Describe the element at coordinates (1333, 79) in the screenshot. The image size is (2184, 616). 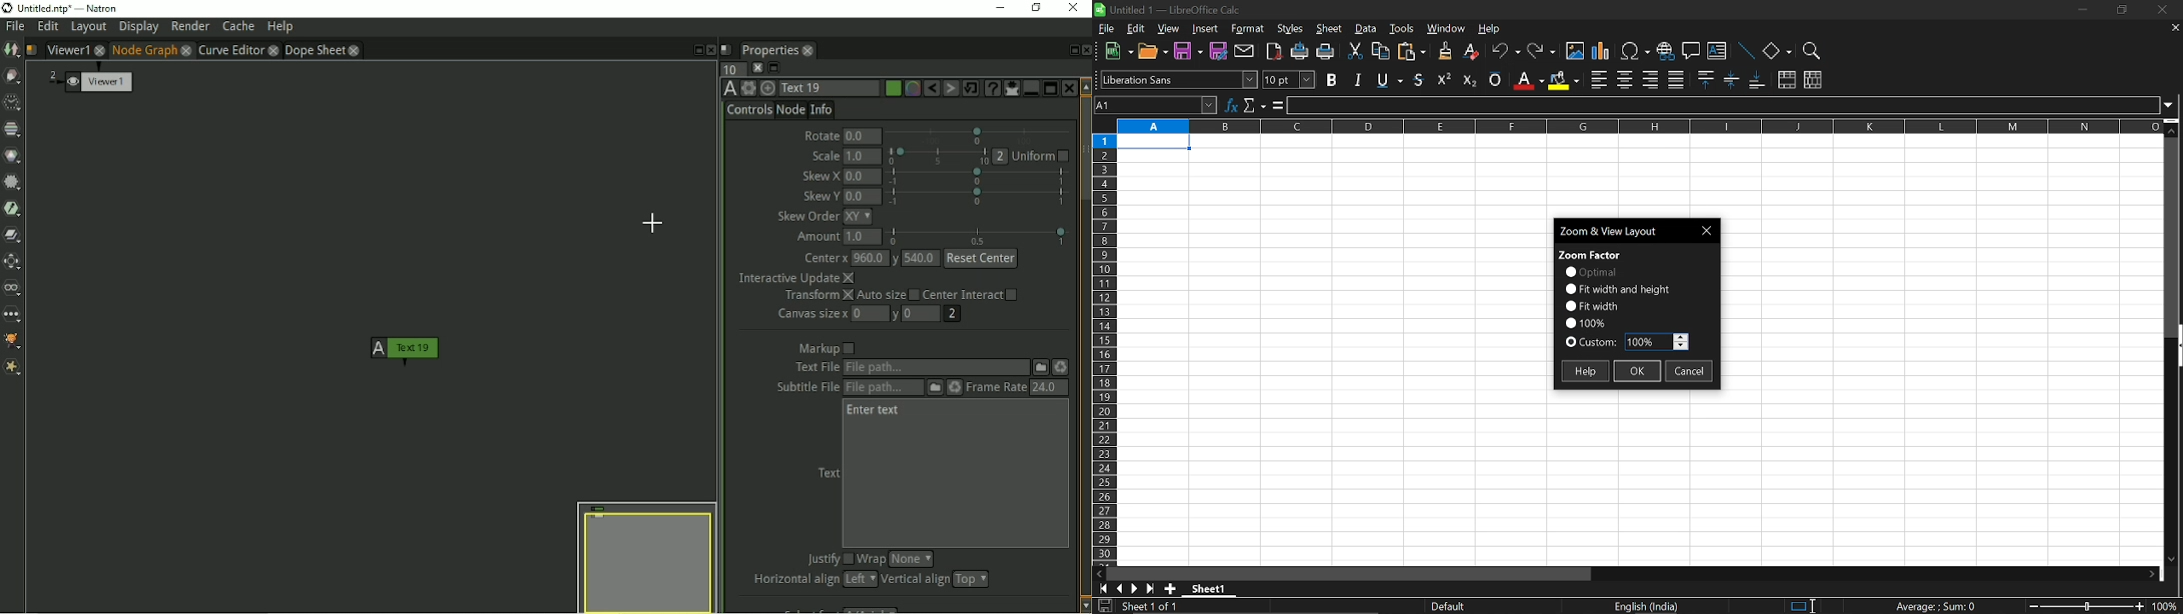
I see `bold` at that location.